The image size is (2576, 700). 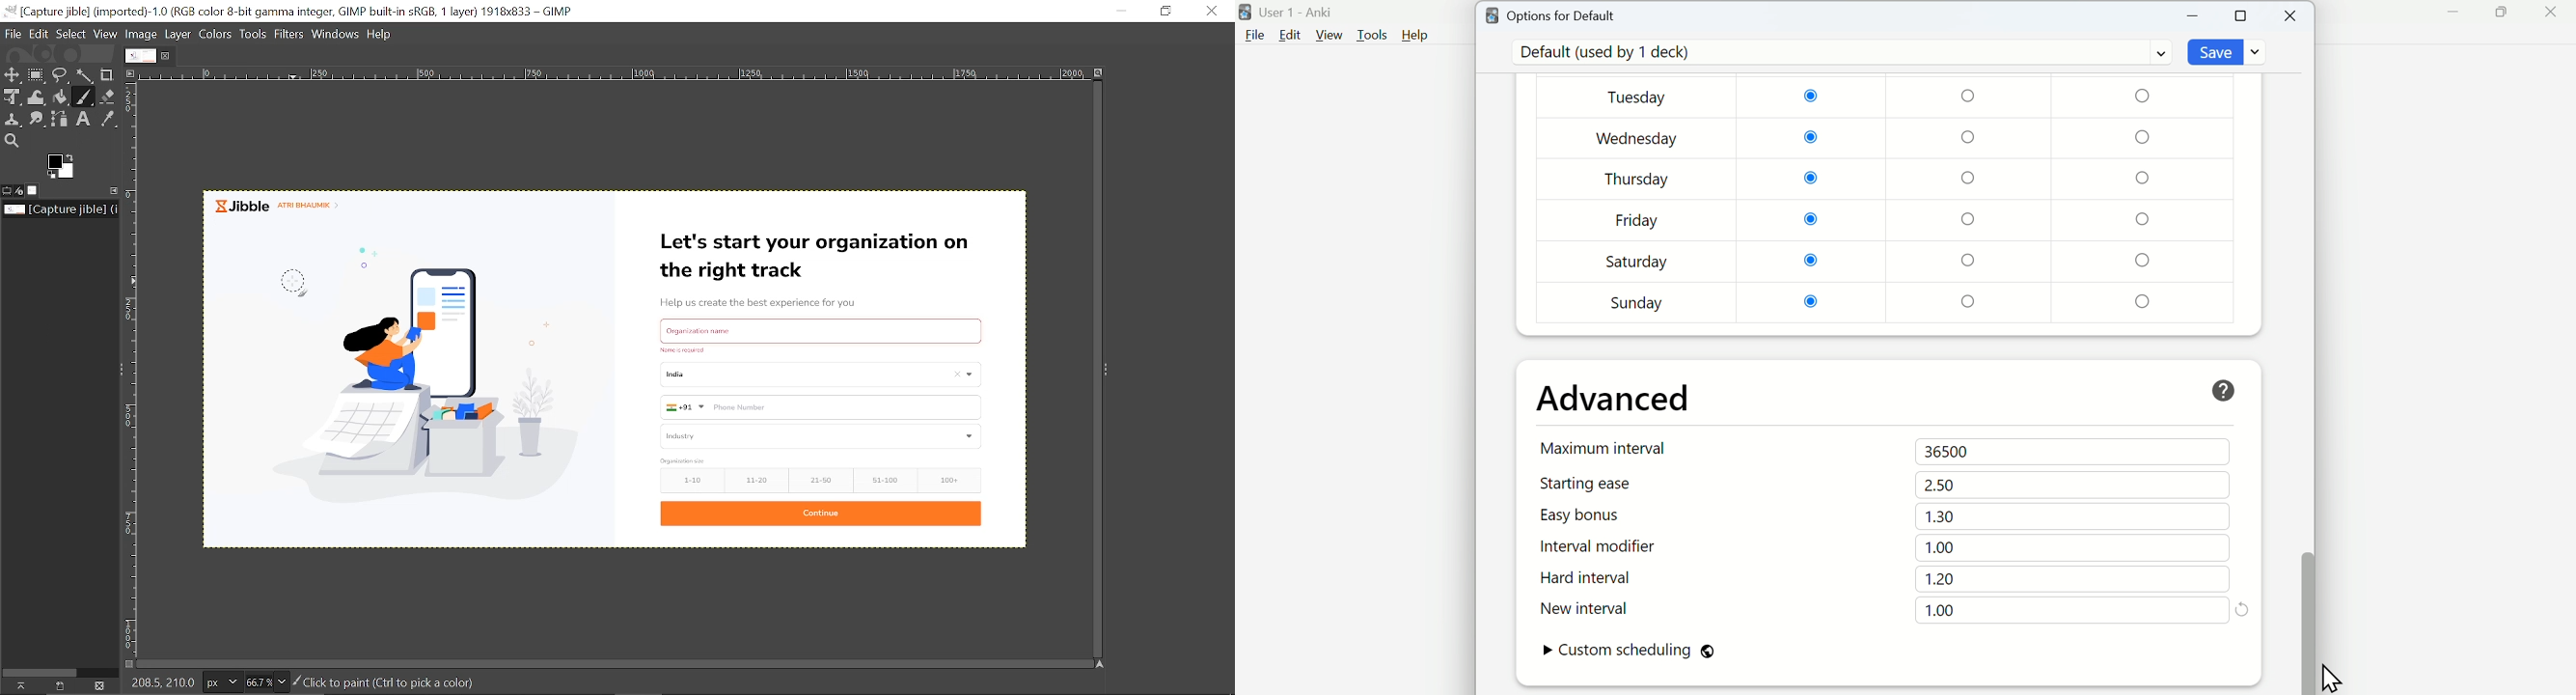 What do you see at coordinates (2307, 361) in the screenshot?
I see `Vertical scroll bar` at bounding box center [2307, 361].